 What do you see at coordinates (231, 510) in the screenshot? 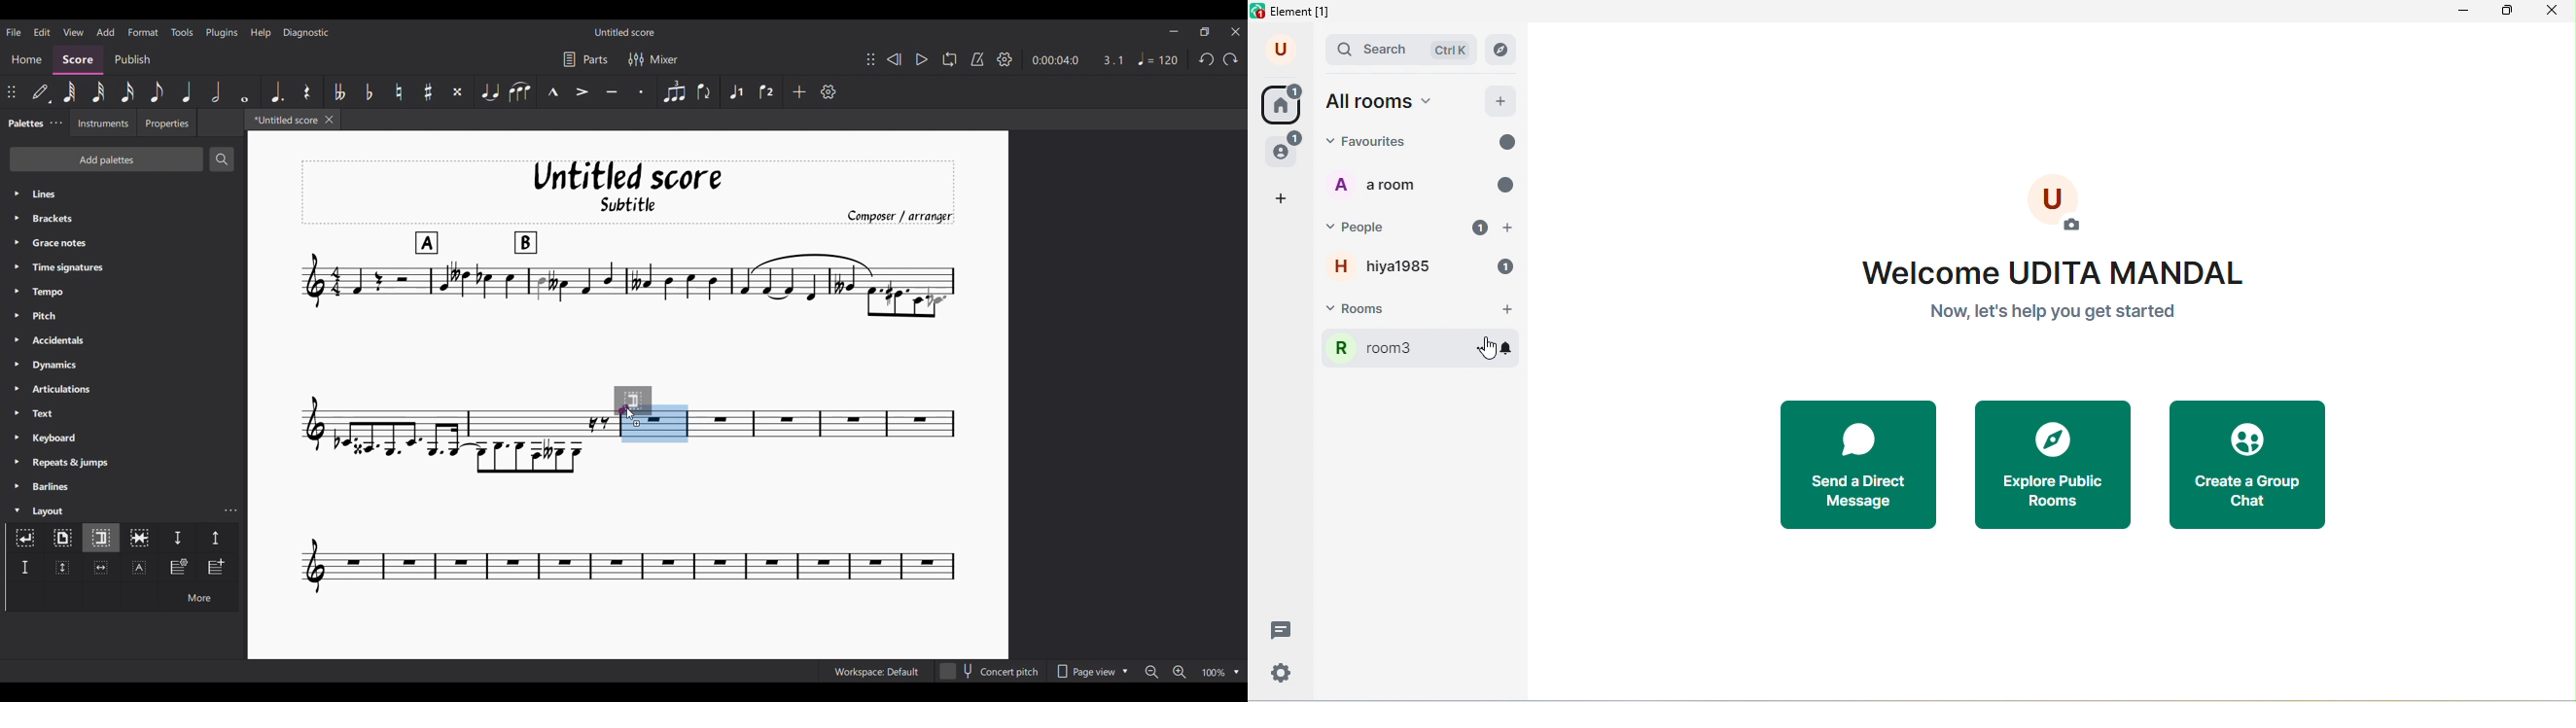
I see `Layout palette settings` at bounding box center [231, 510].